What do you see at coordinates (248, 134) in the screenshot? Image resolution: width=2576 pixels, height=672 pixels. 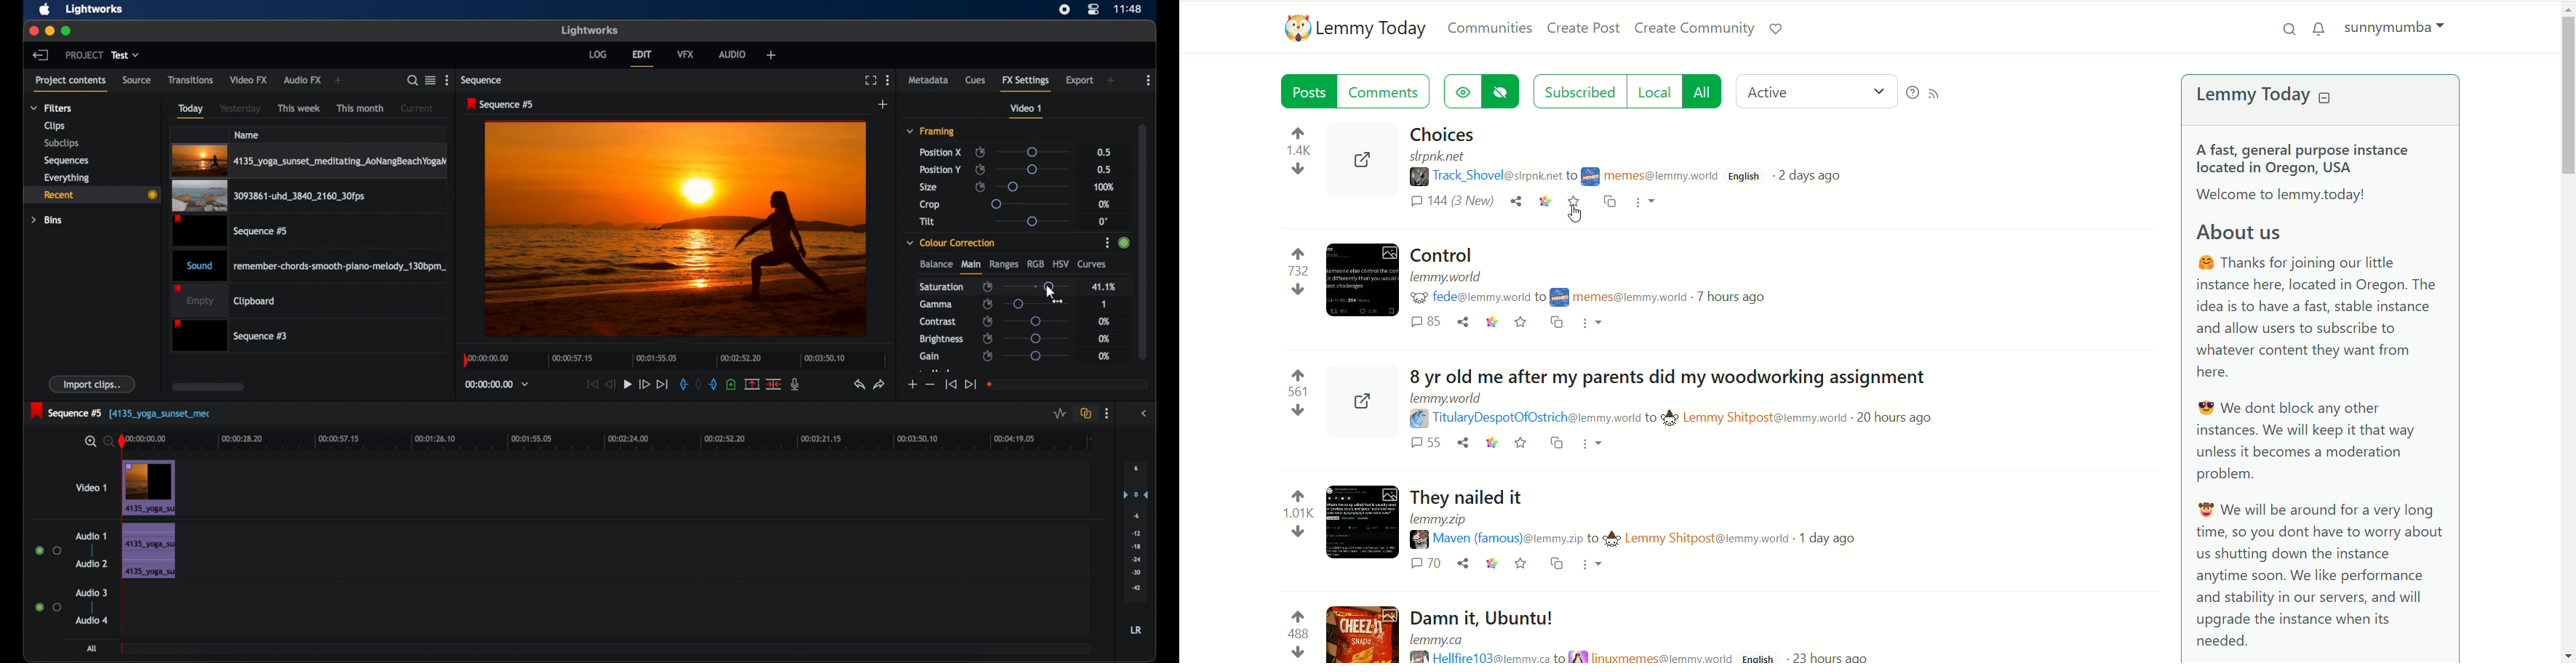 I see `name` at bounding box center [248, 134].